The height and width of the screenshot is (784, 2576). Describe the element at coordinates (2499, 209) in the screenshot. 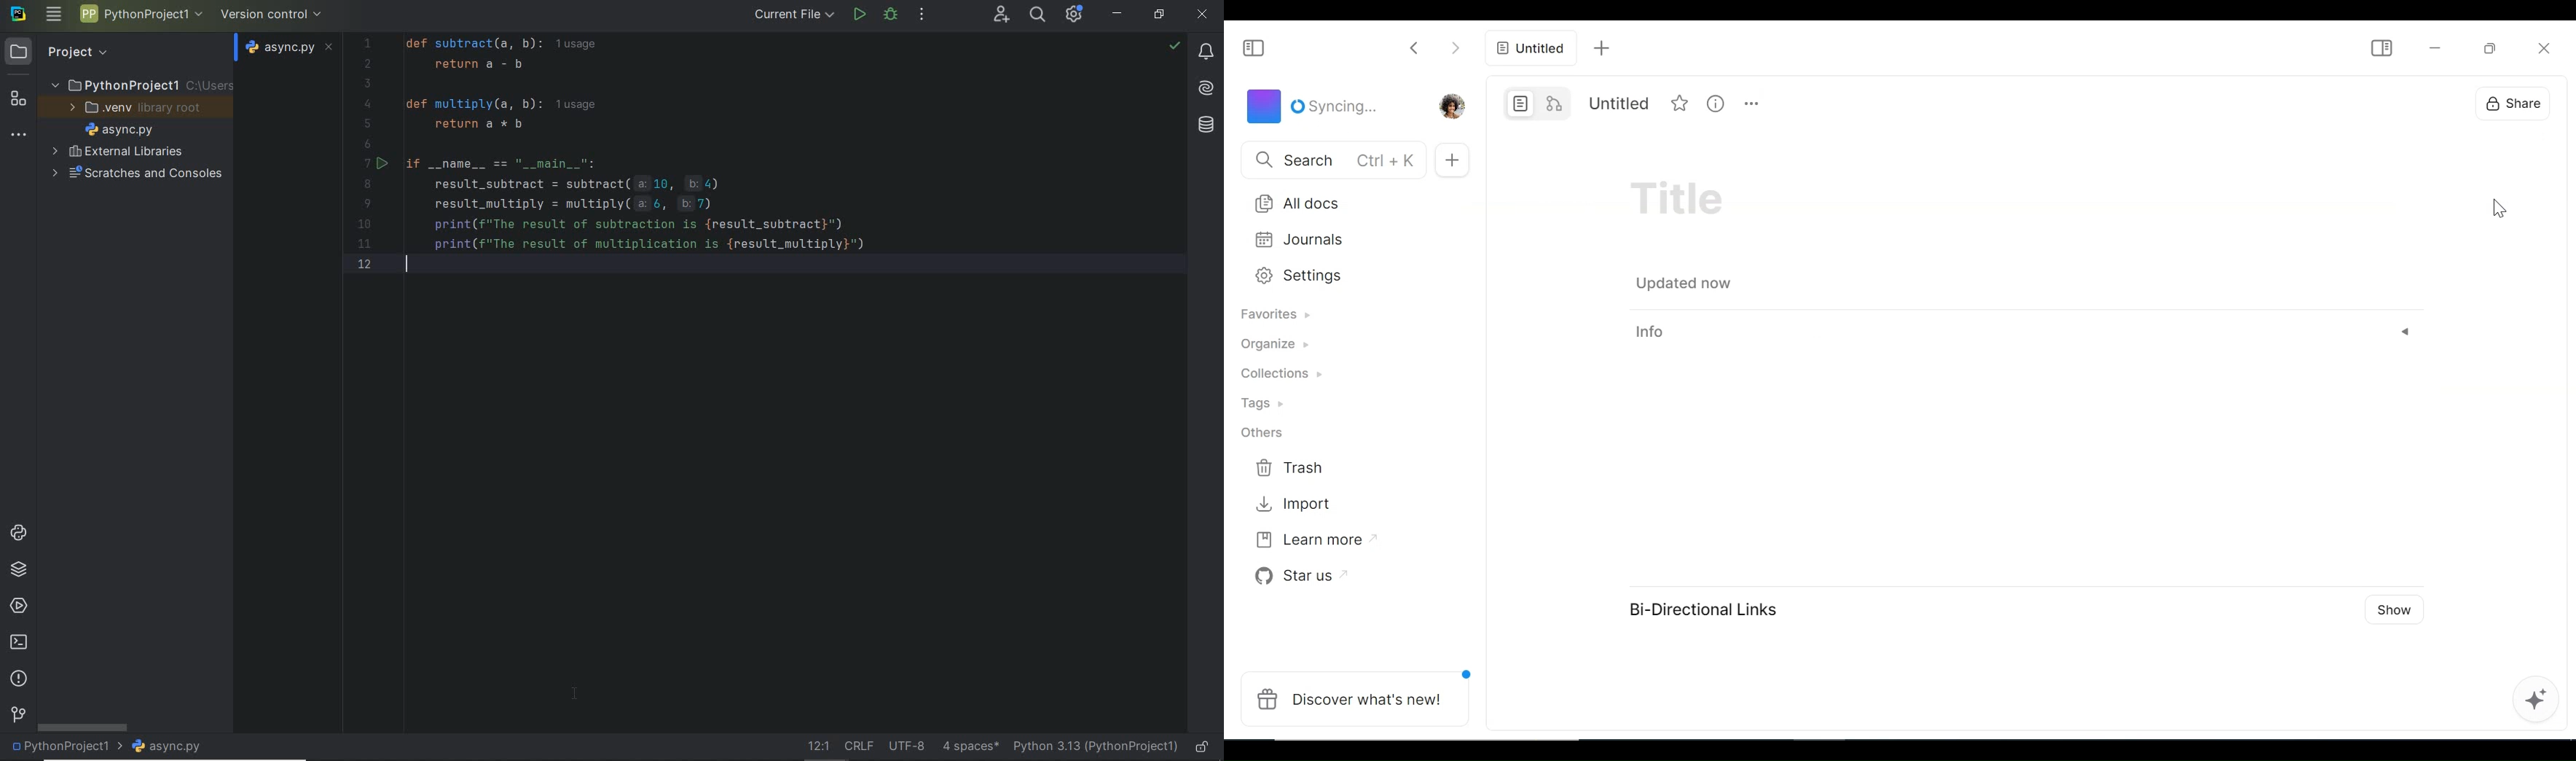

I see `cursor` at that location.